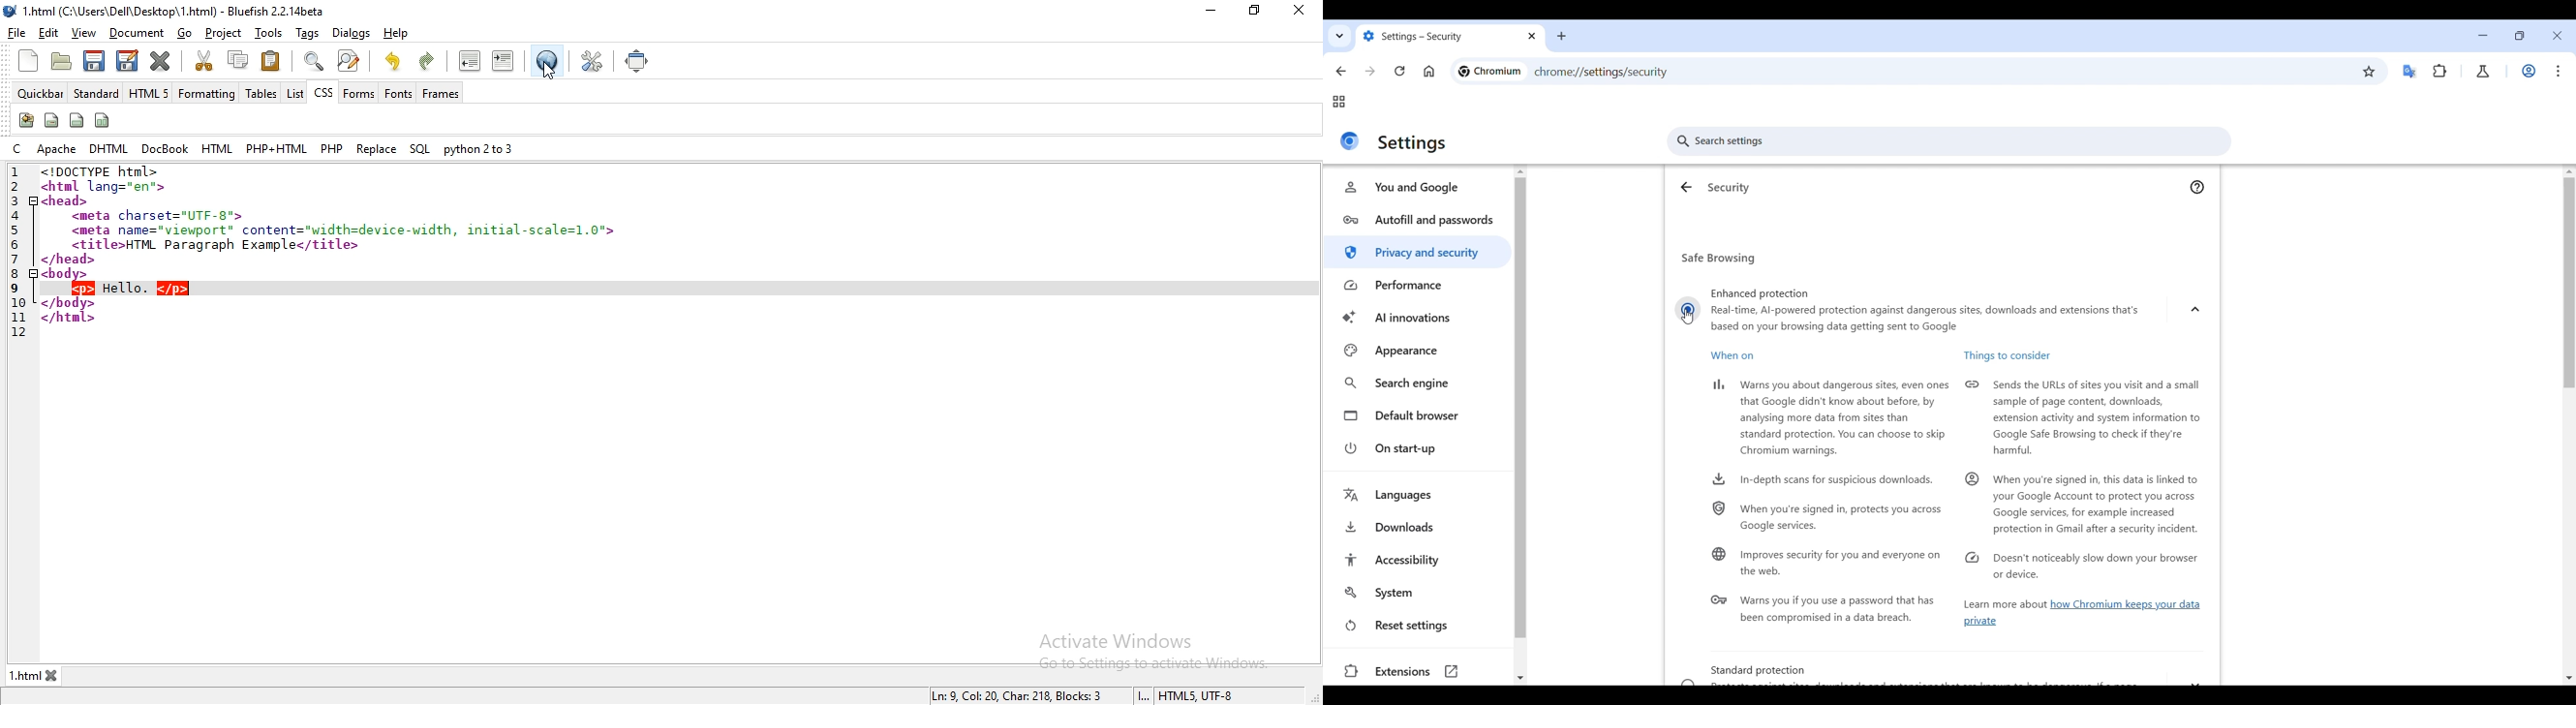  What do you see at coordinates (1419, 527) in the screenshot?
I see `Downloads` at bounding box center [1419, 527].